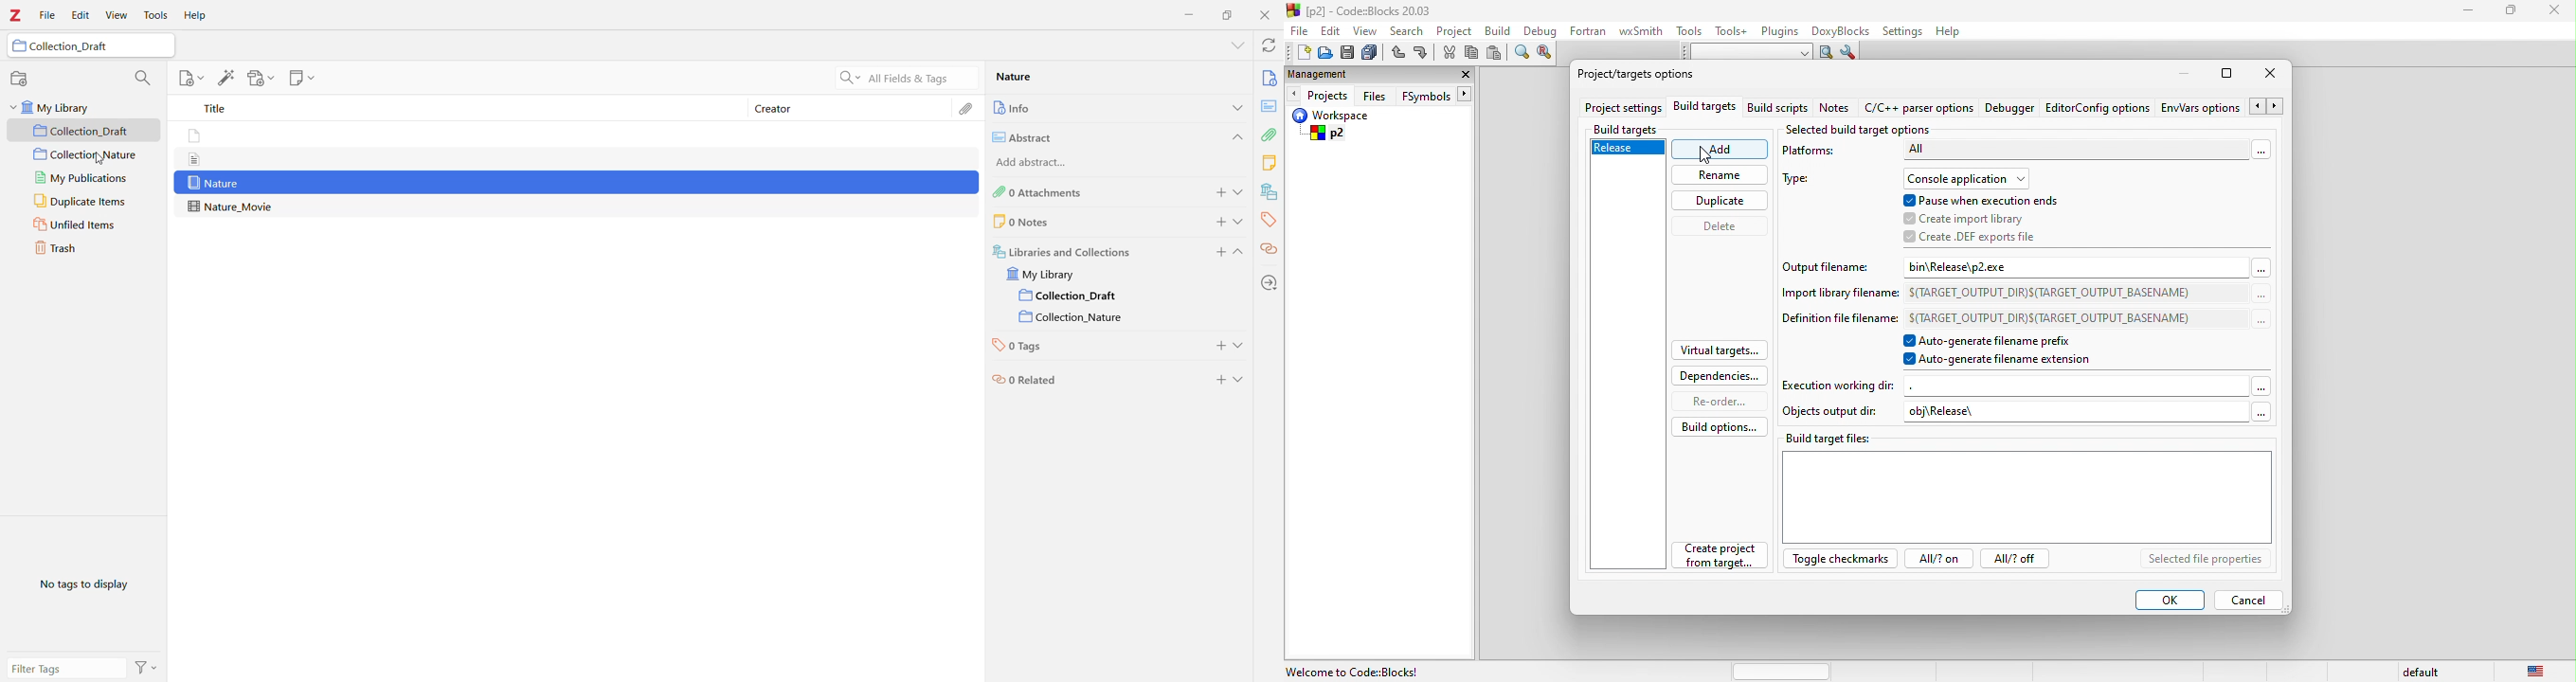 This screenshot has width=2576, height=700. Describe the element at coordinates (1622, 109) in the screenshot. I see `project settings` at that location.